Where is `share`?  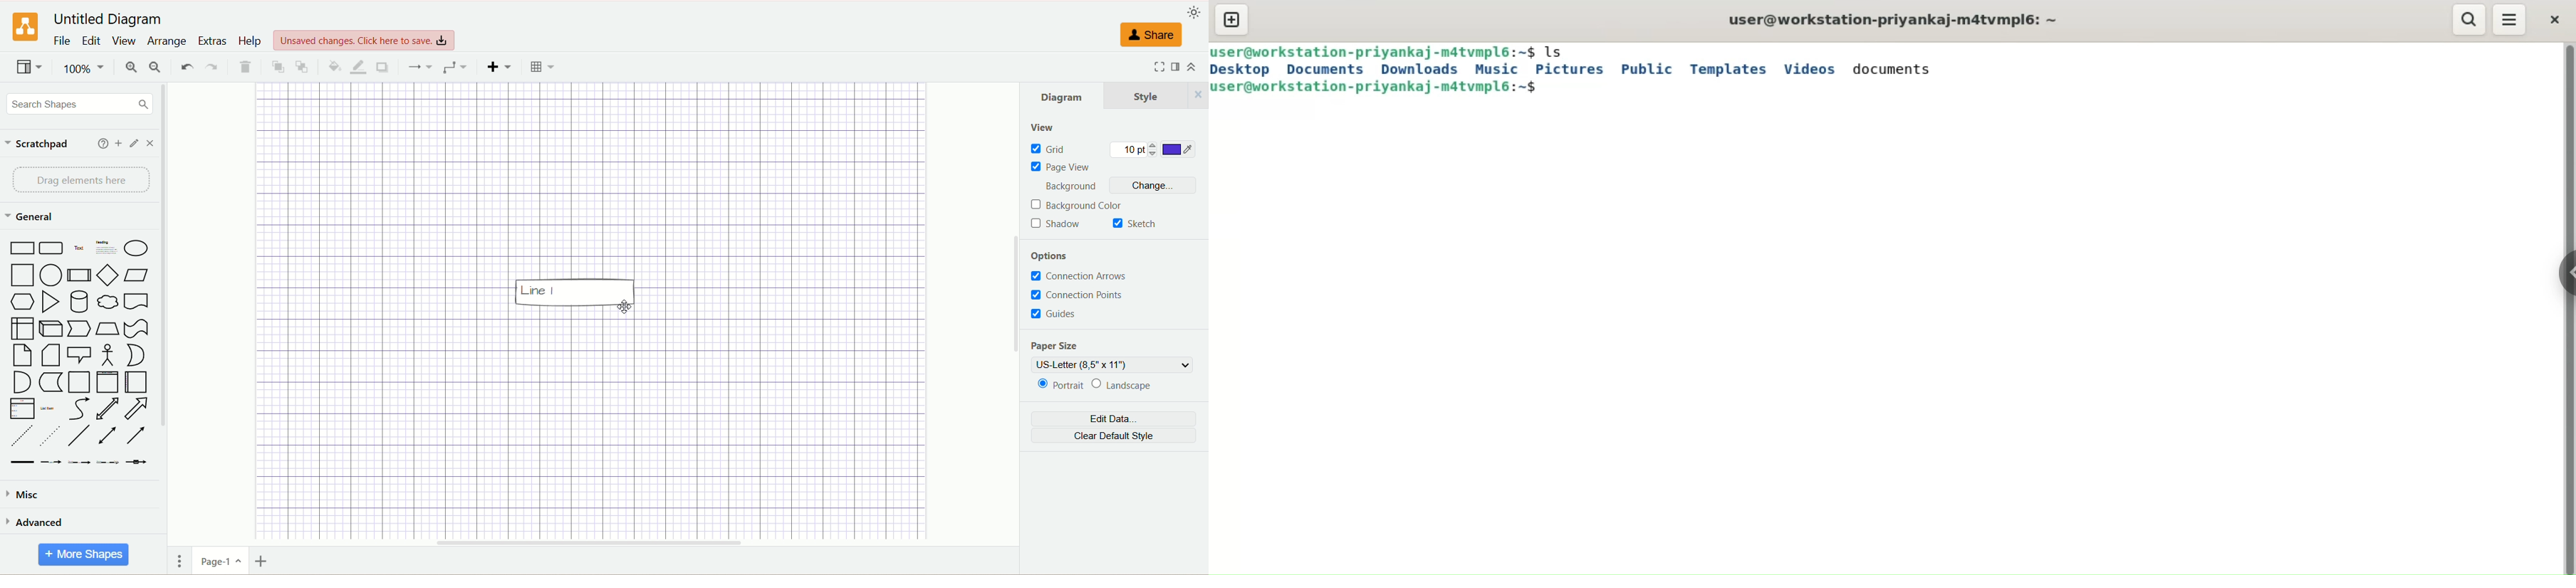 share is located at coordinates (1150, 35).